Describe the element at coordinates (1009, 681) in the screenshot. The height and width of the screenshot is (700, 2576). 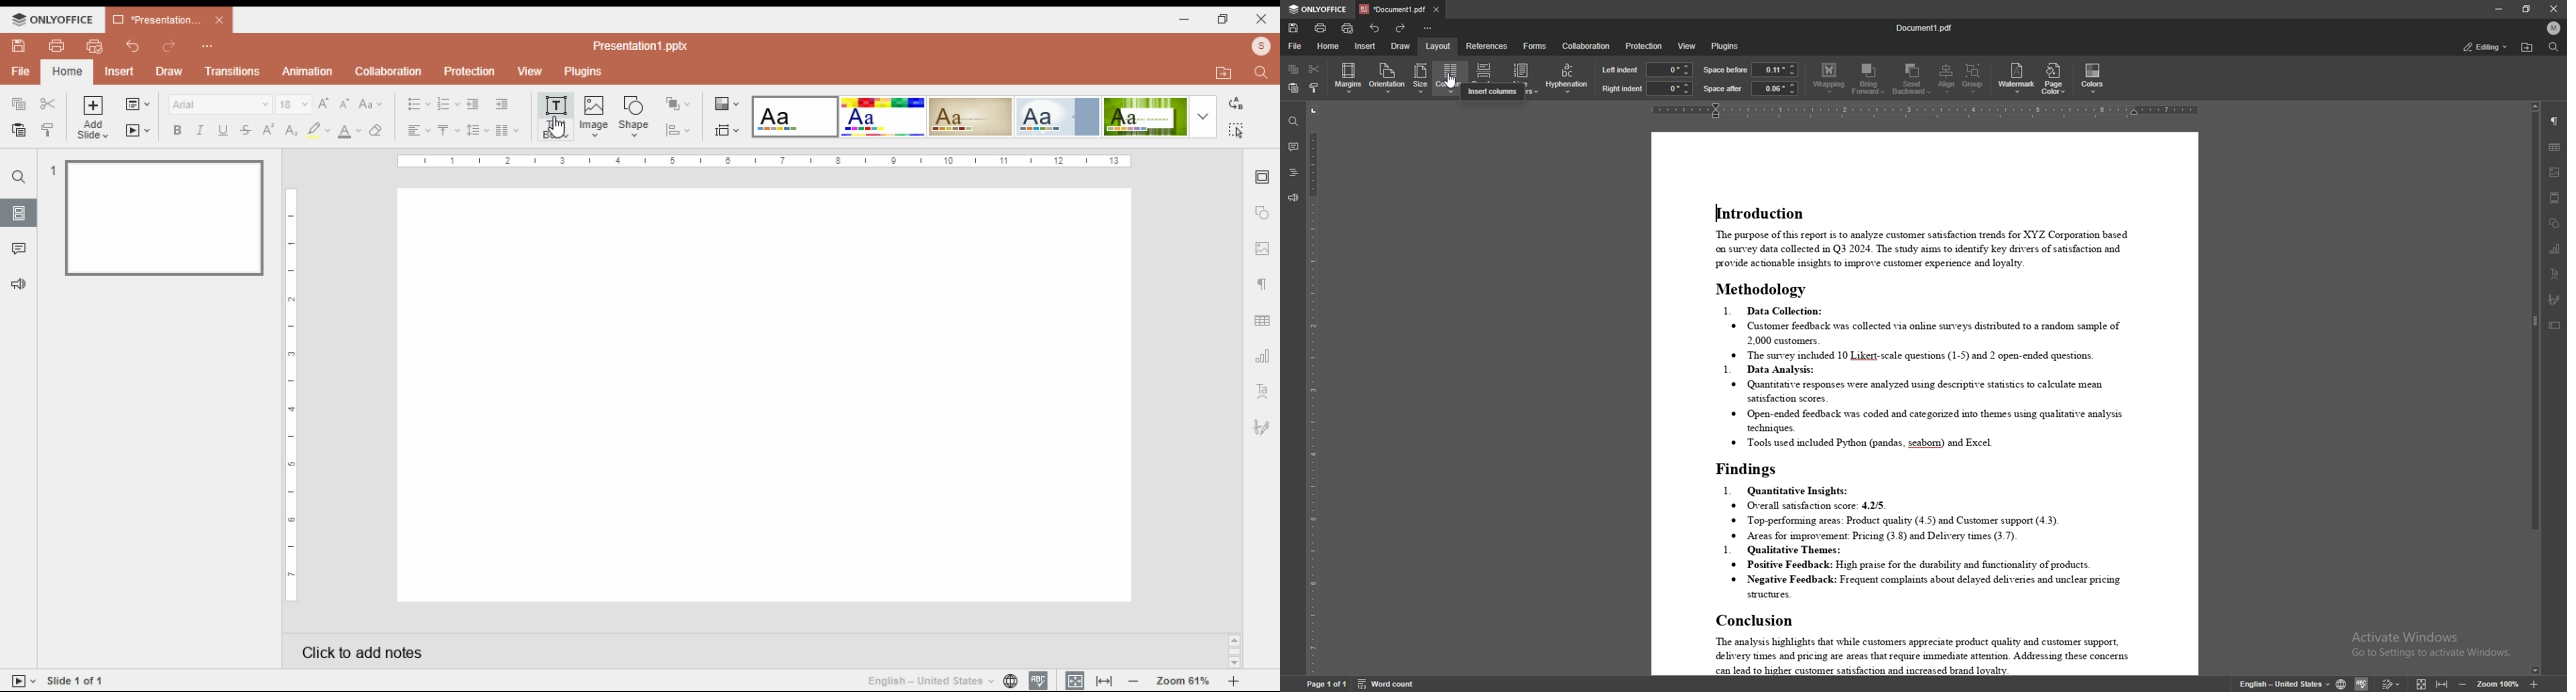
I see `language settings` at that location.